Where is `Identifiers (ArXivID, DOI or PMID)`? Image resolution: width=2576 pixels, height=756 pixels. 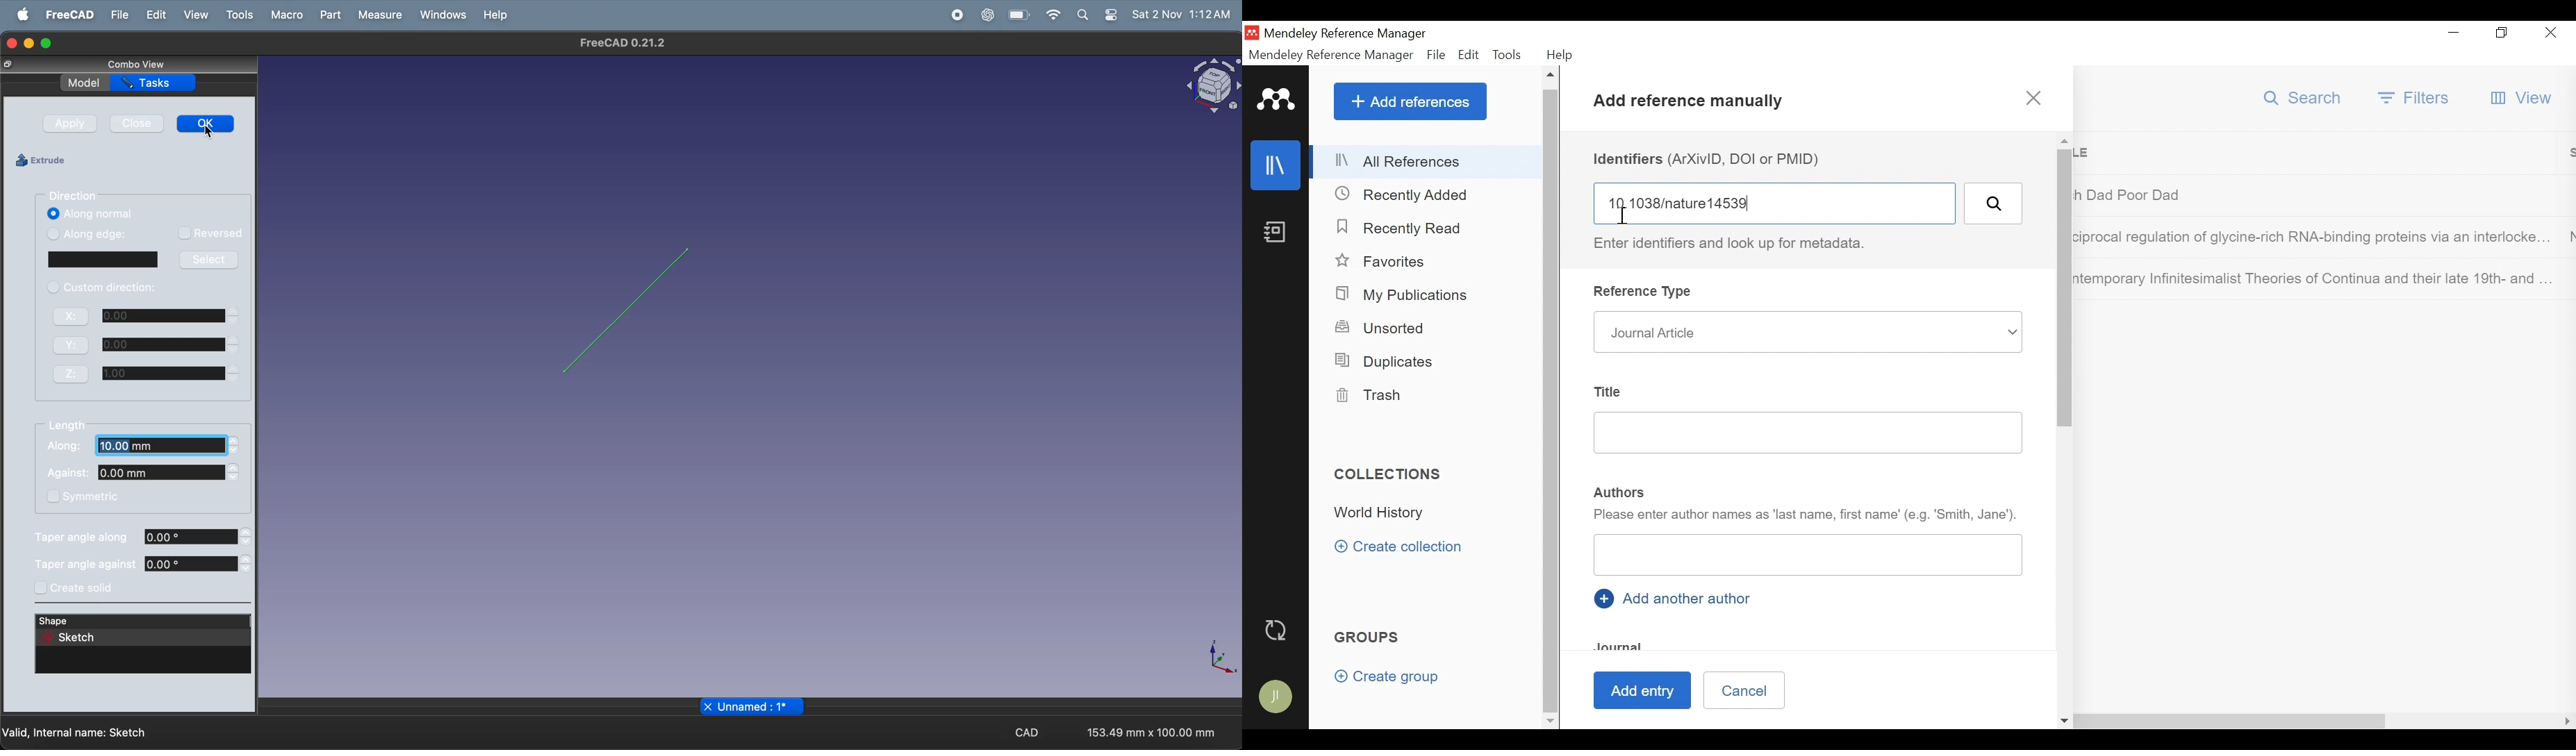 Identifiers (ArXivID, DOI or PMID) is located at coordinates (1711, 158).